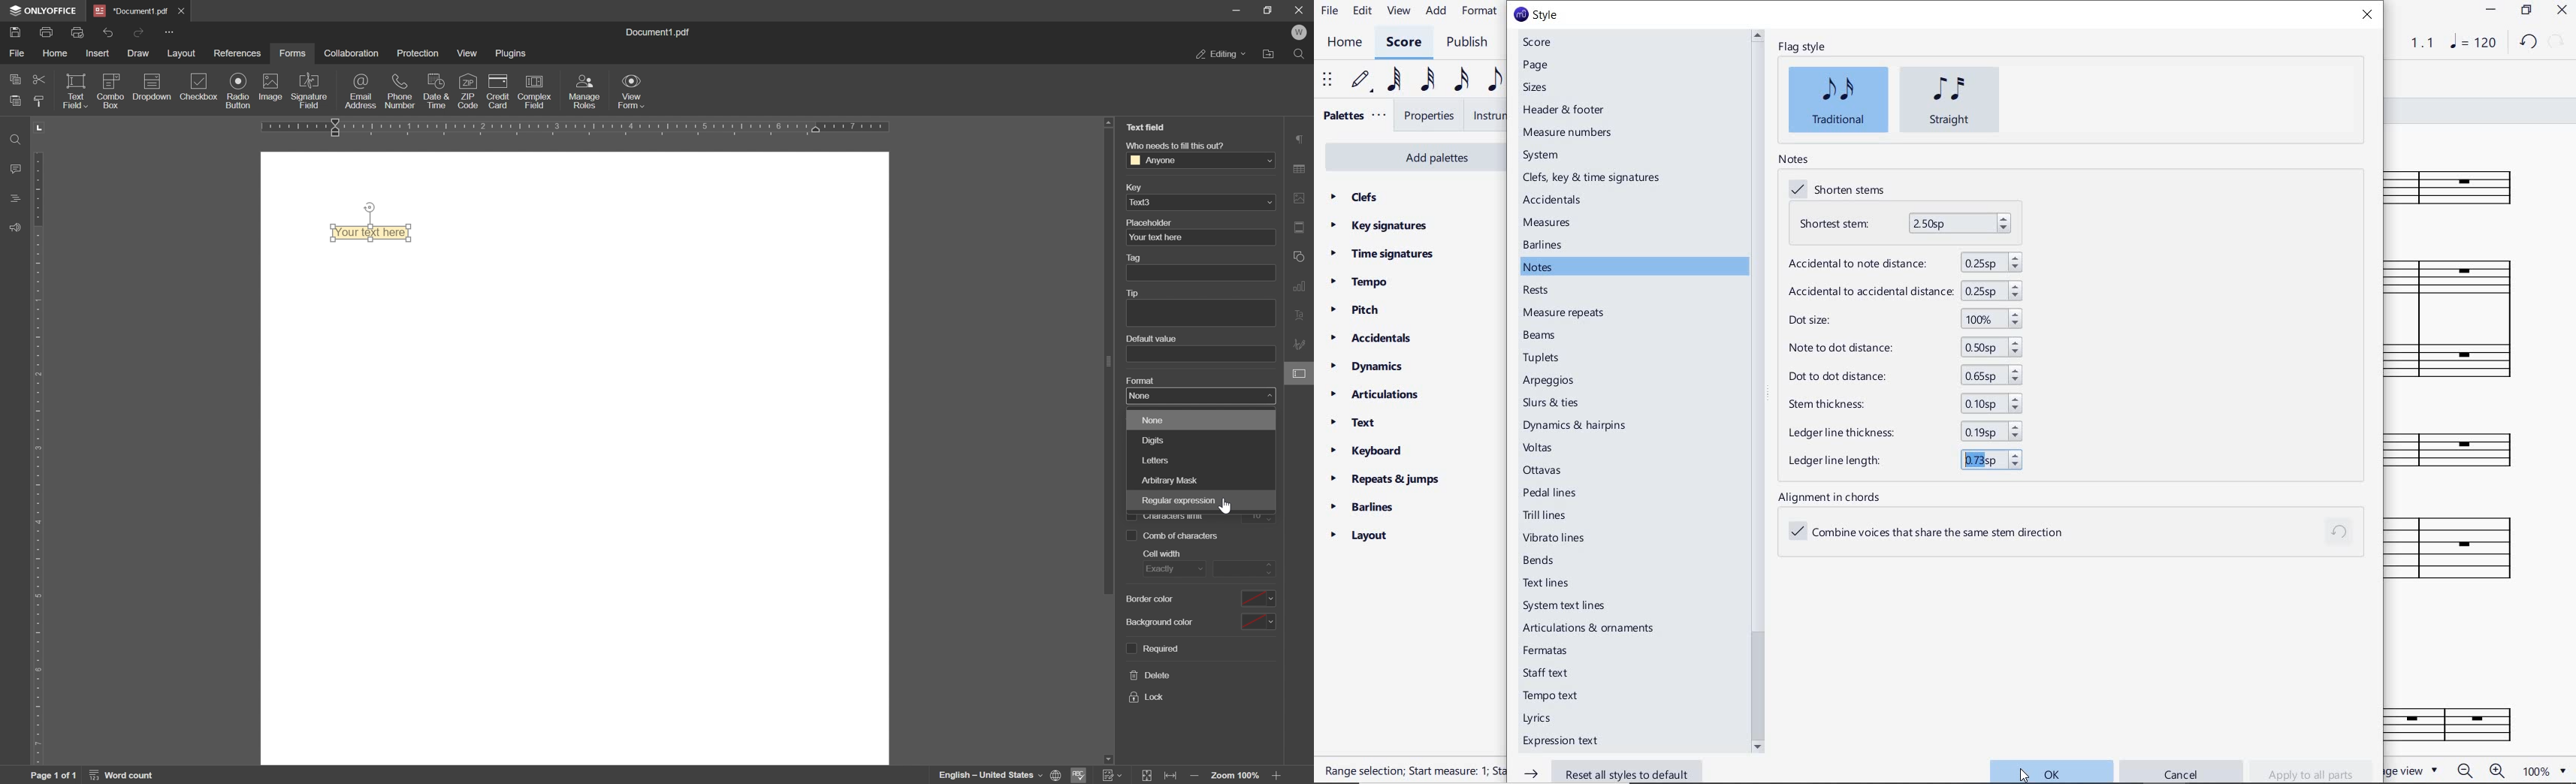 Image resolution: width=2576 pixels, height=784 pixels. I want to click on tip, so click(1137, 293).